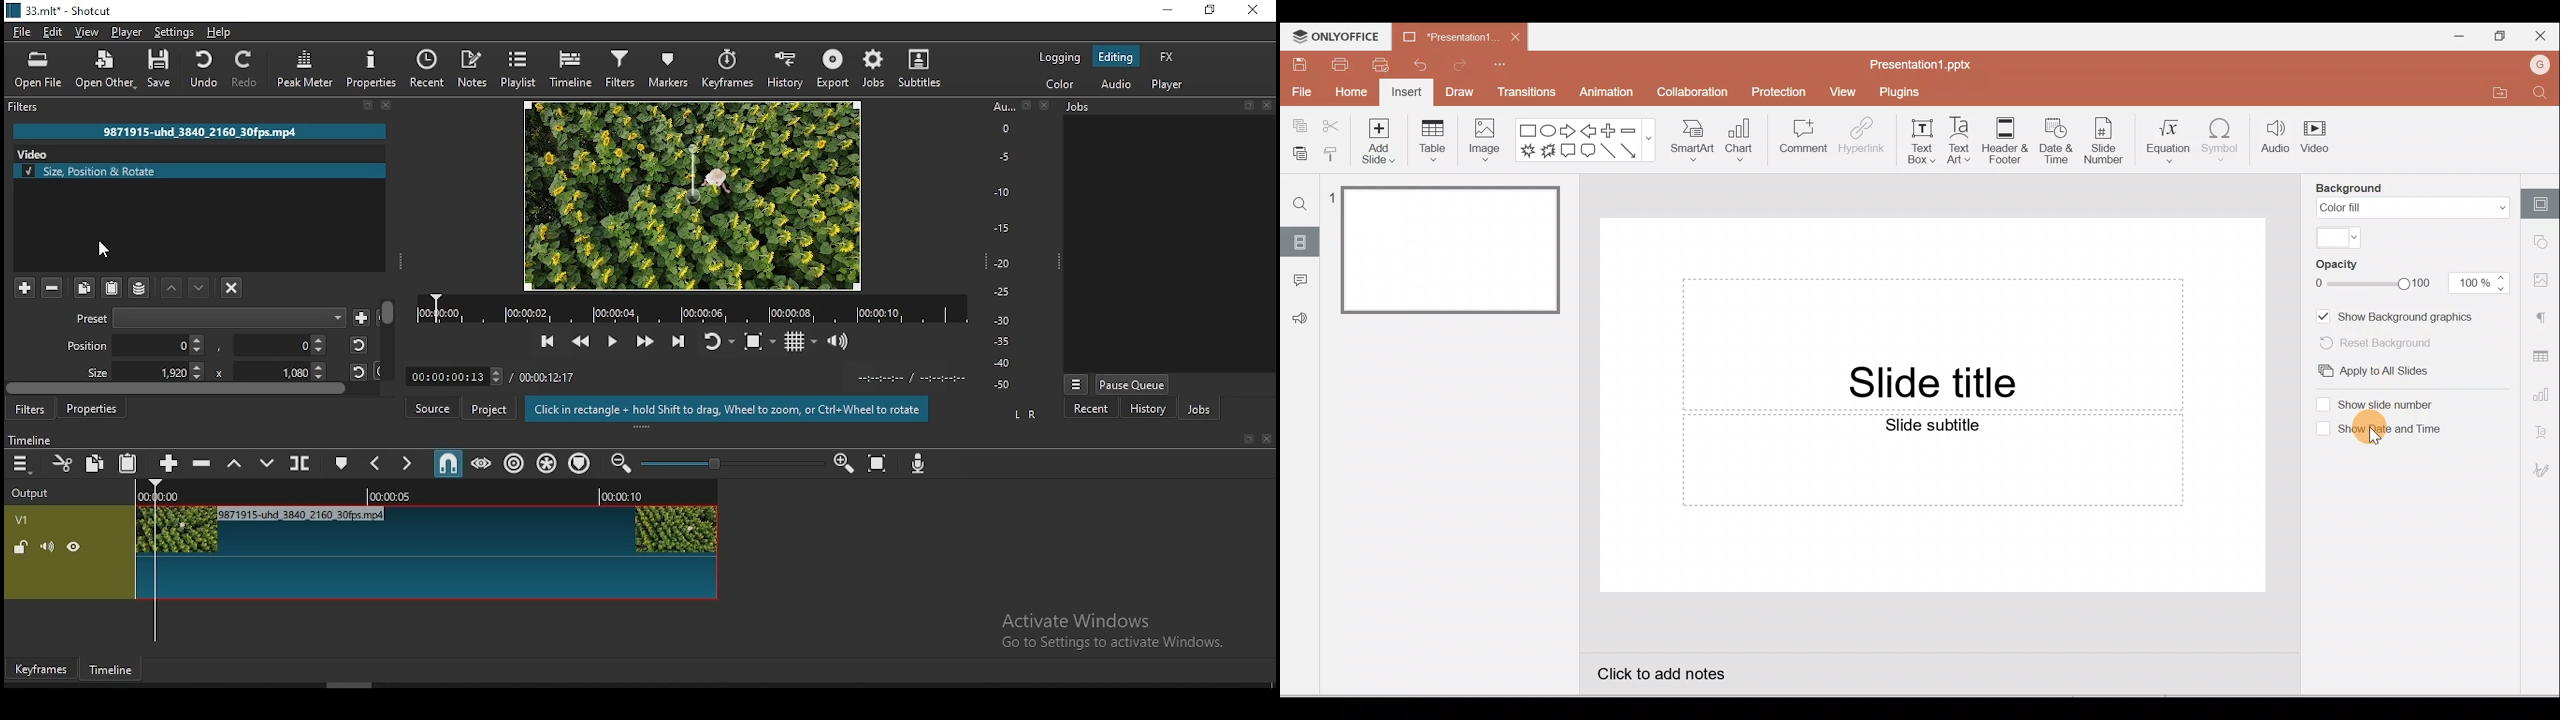 The height and width of the screenshot is (728, 2576). I want to click on position y, so click(279, 345).